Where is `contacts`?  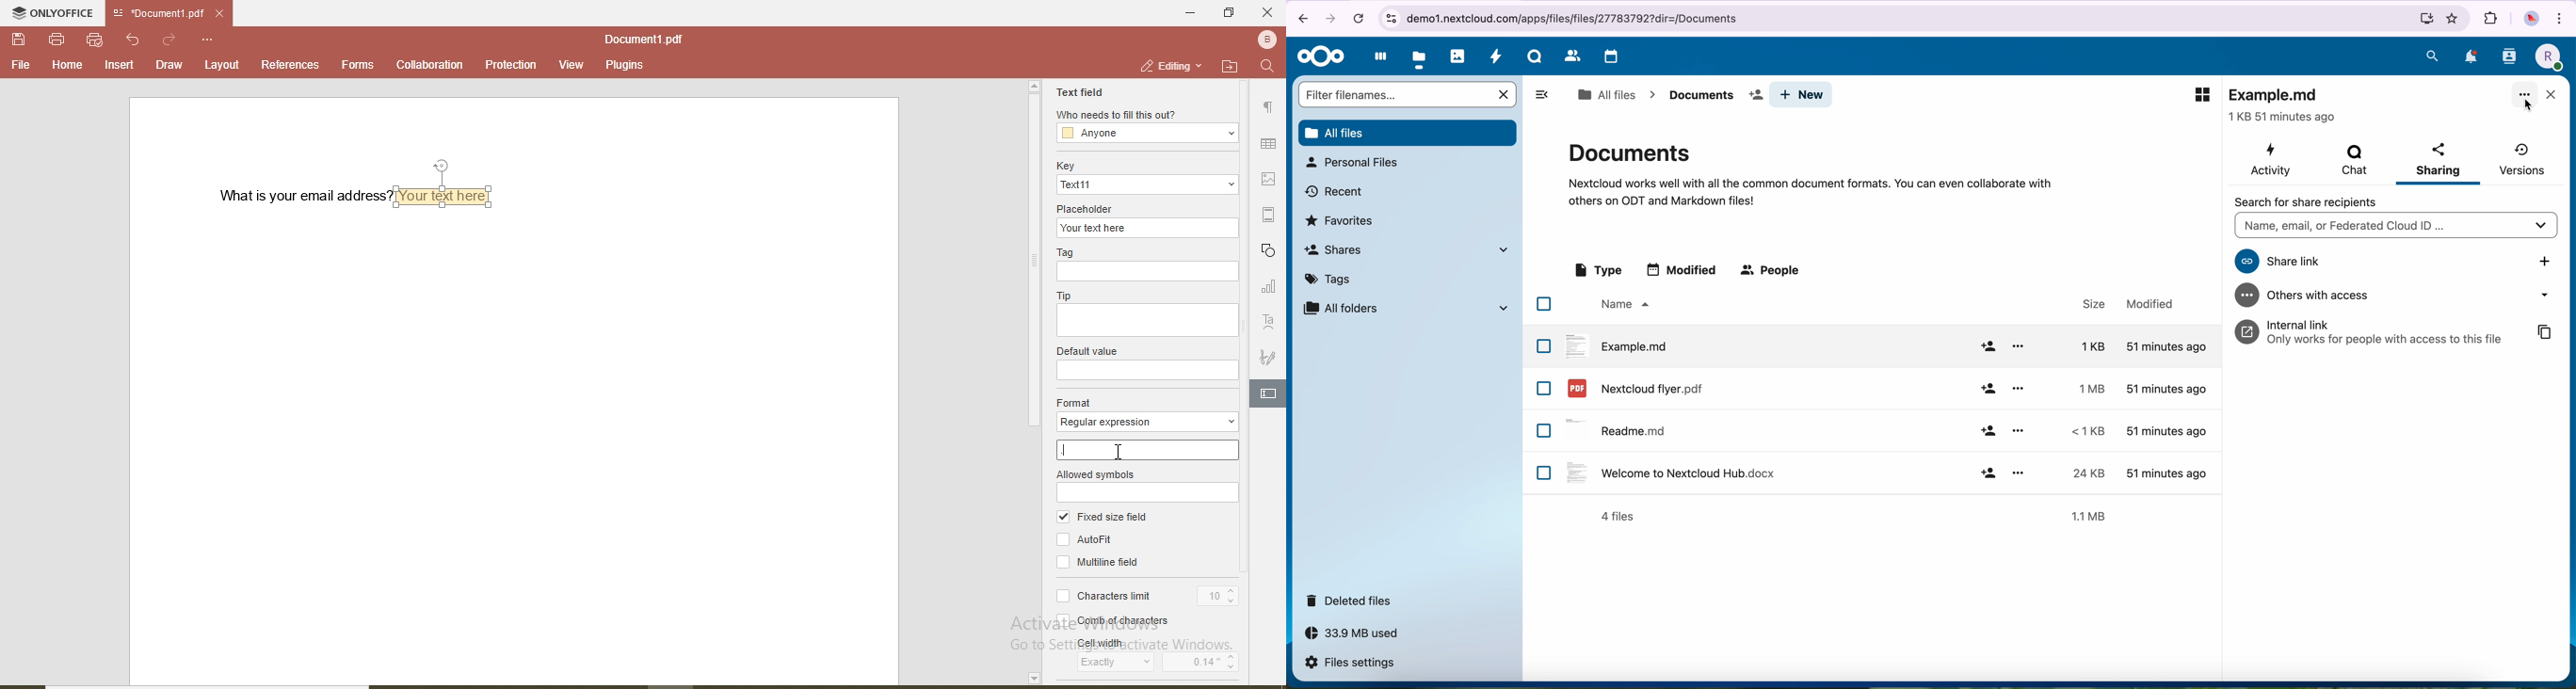
contacts is located at coordinates (2509, 60).